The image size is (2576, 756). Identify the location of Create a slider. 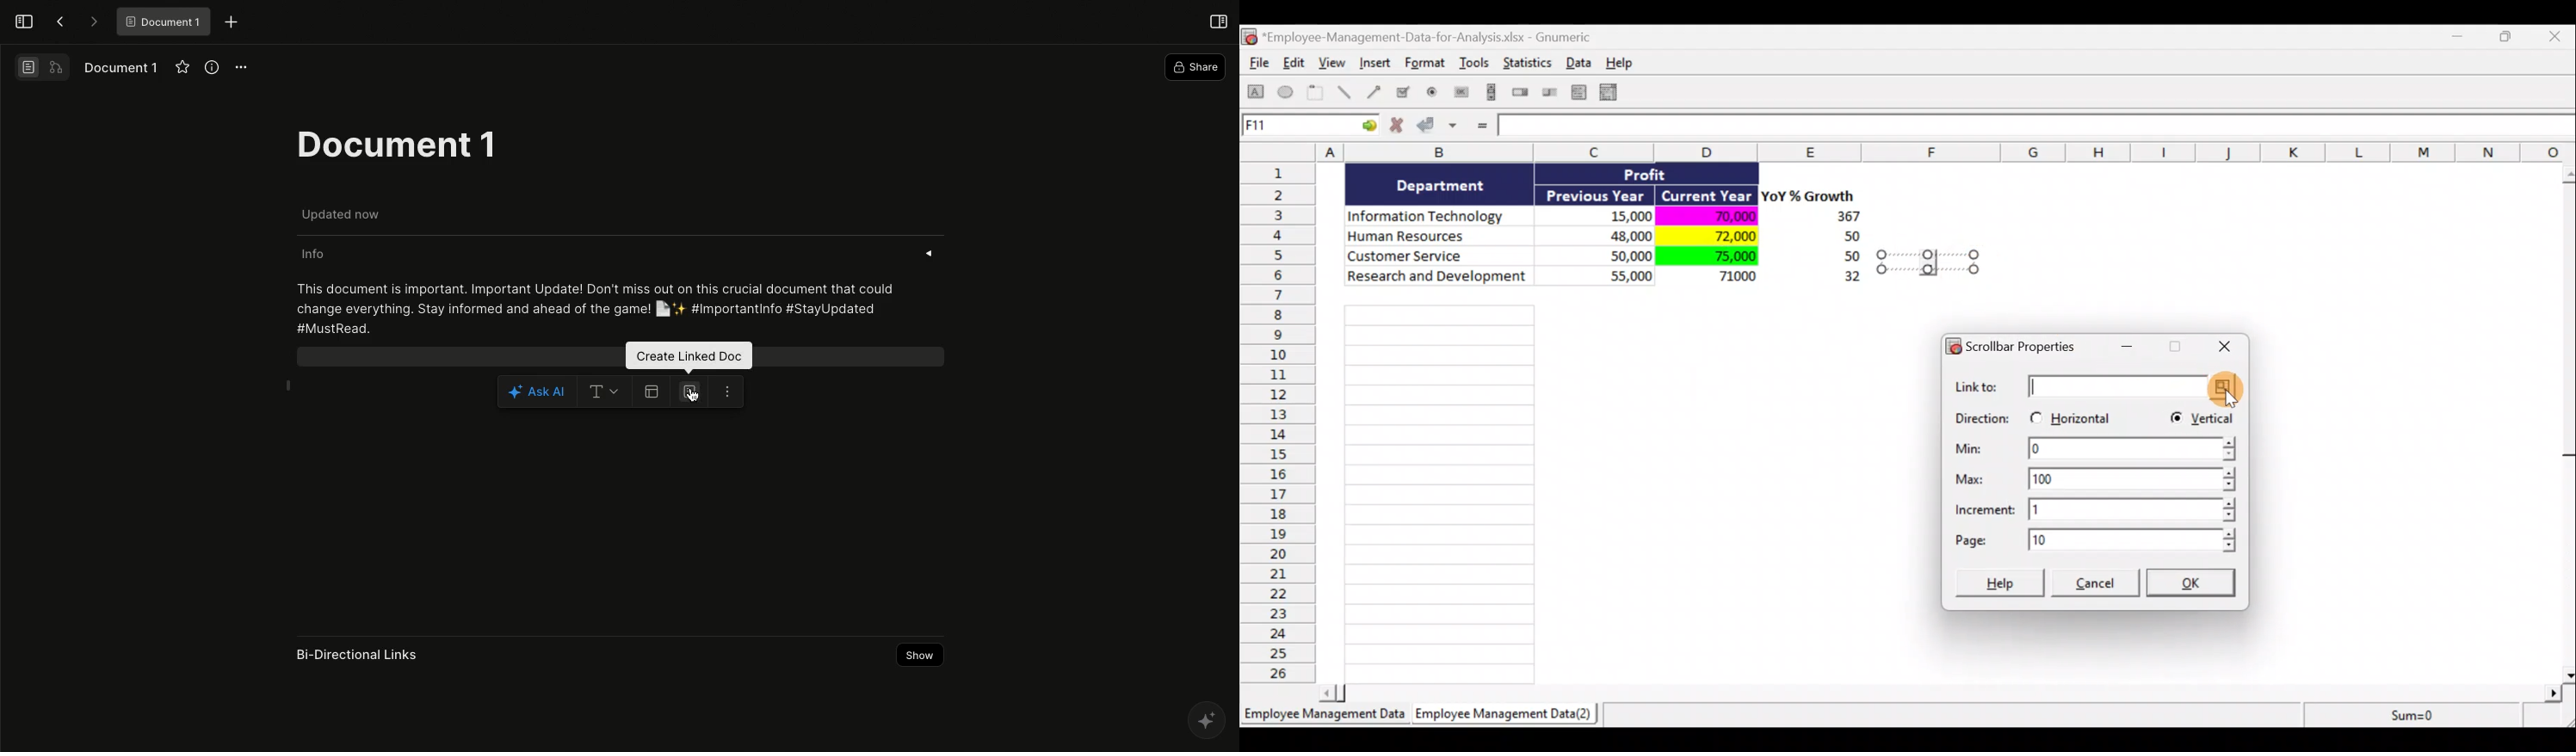
(1548, 95).